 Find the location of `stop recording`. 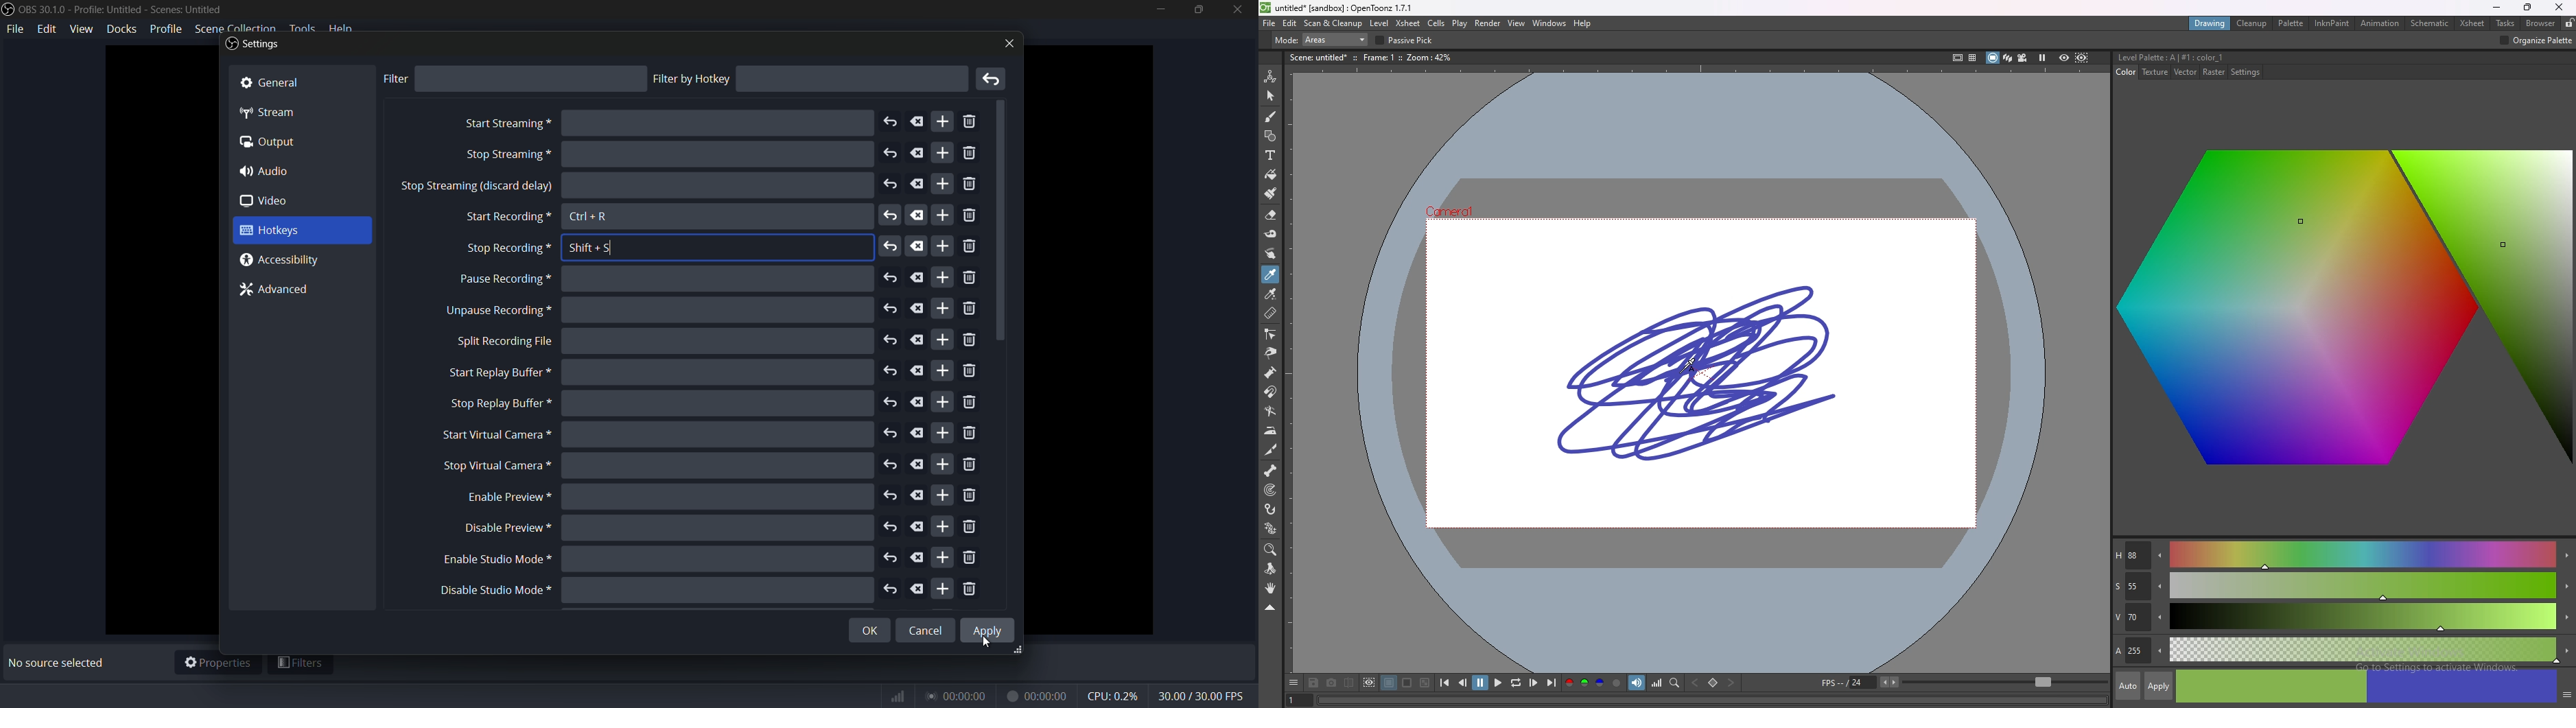

stop recording is located at coordinates (507, 249).